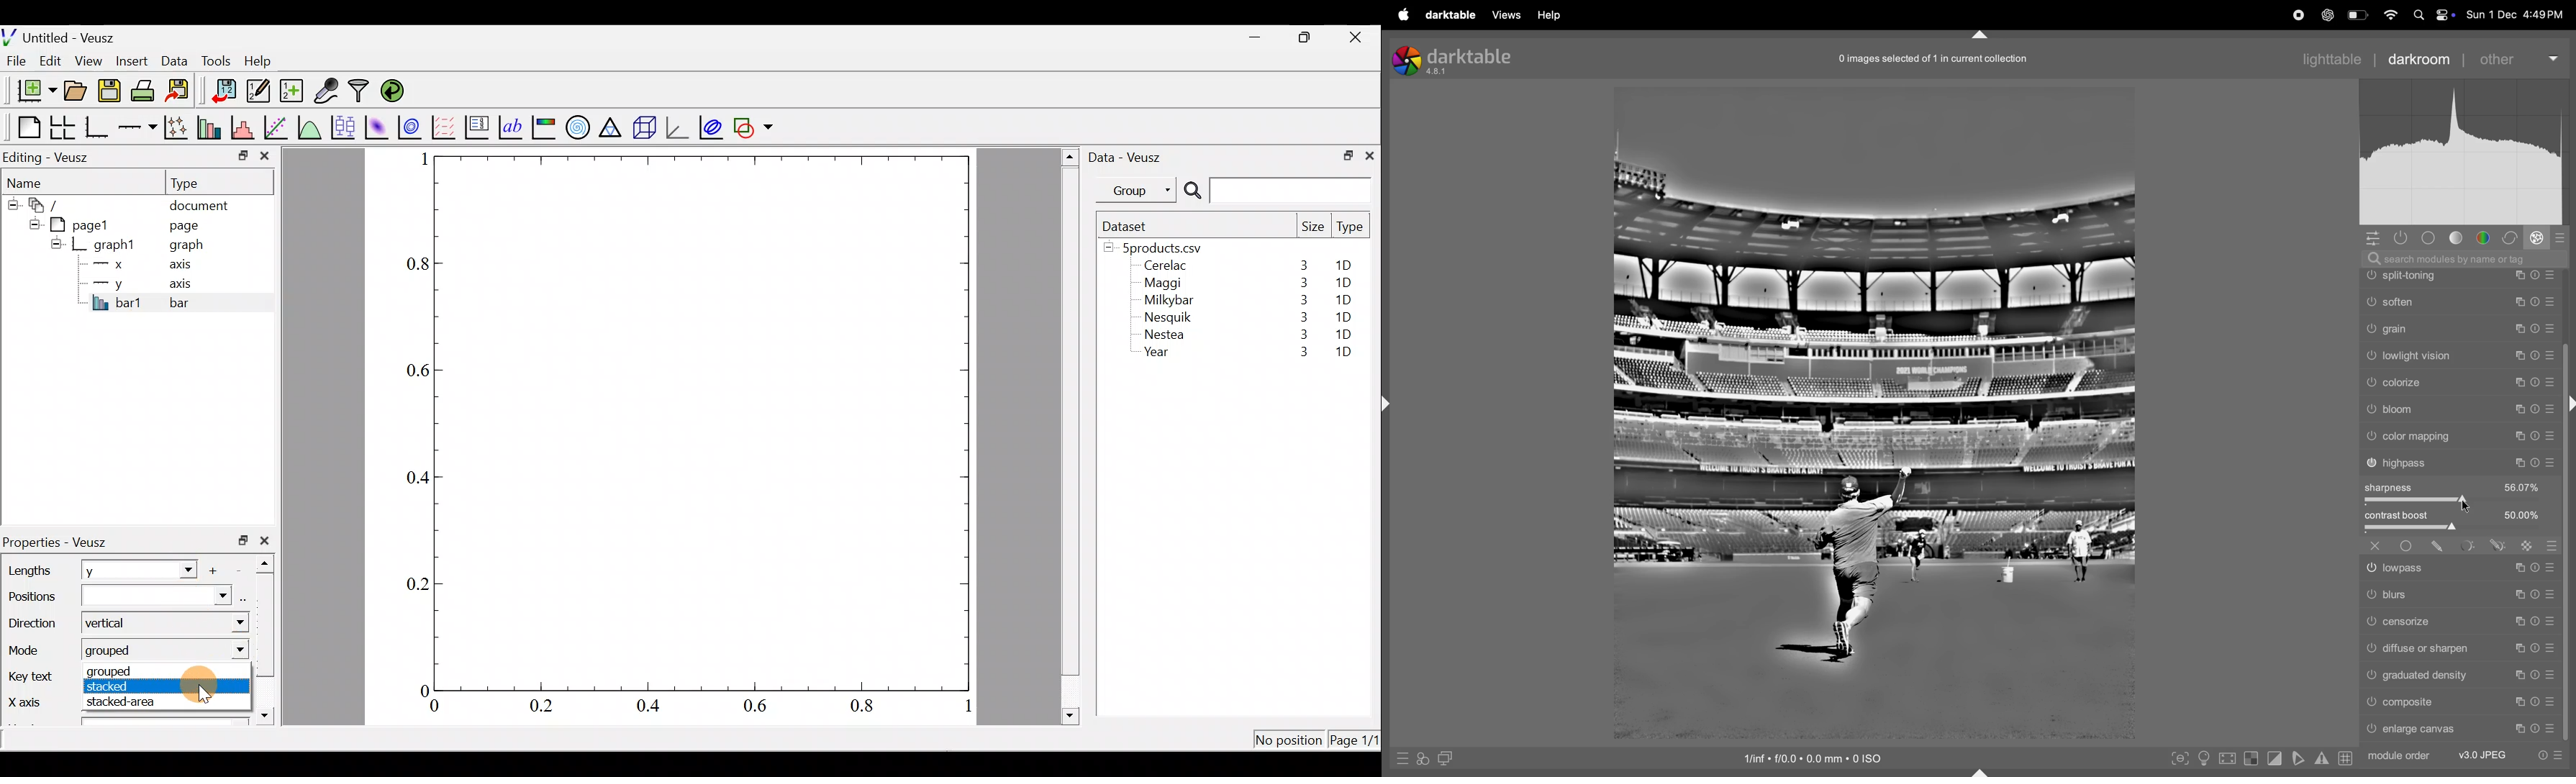 The width and height of the screenshot is (2576, 784). I want to click on darkroom, so click(2417, 57).